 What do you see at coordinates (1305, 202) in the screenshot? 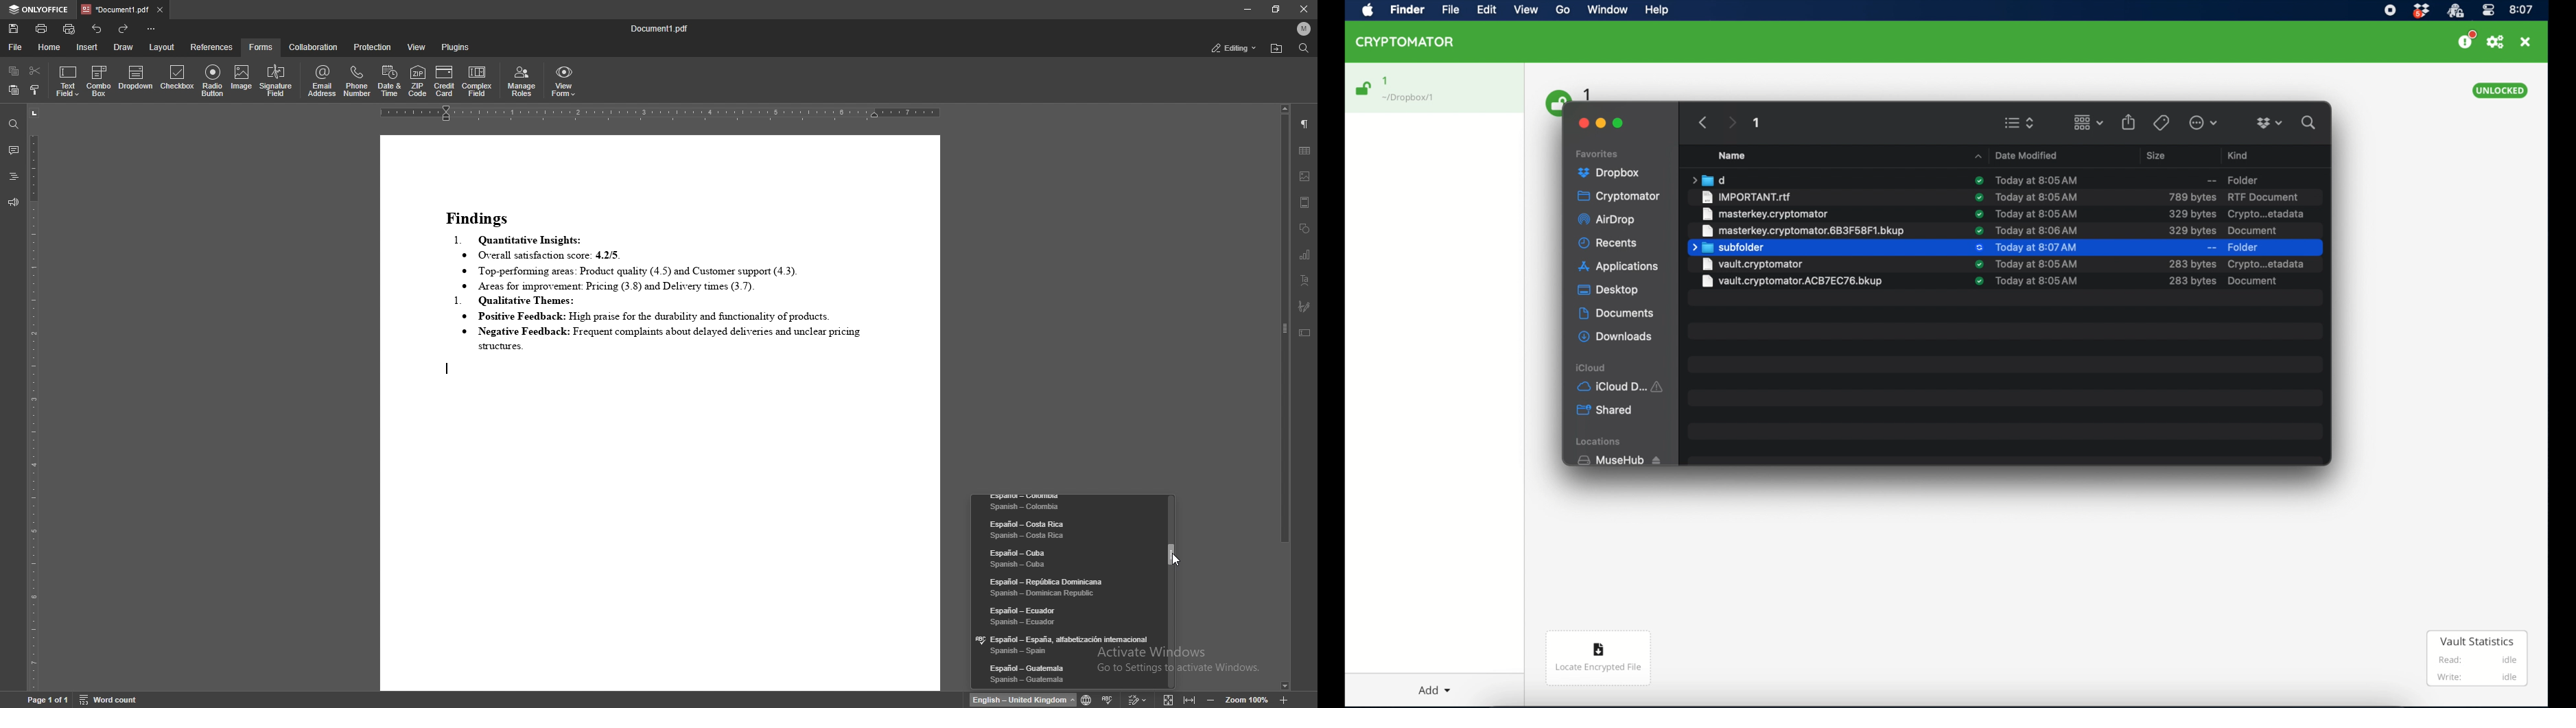
I see `header and footer` at bounding box center [1305, 202].